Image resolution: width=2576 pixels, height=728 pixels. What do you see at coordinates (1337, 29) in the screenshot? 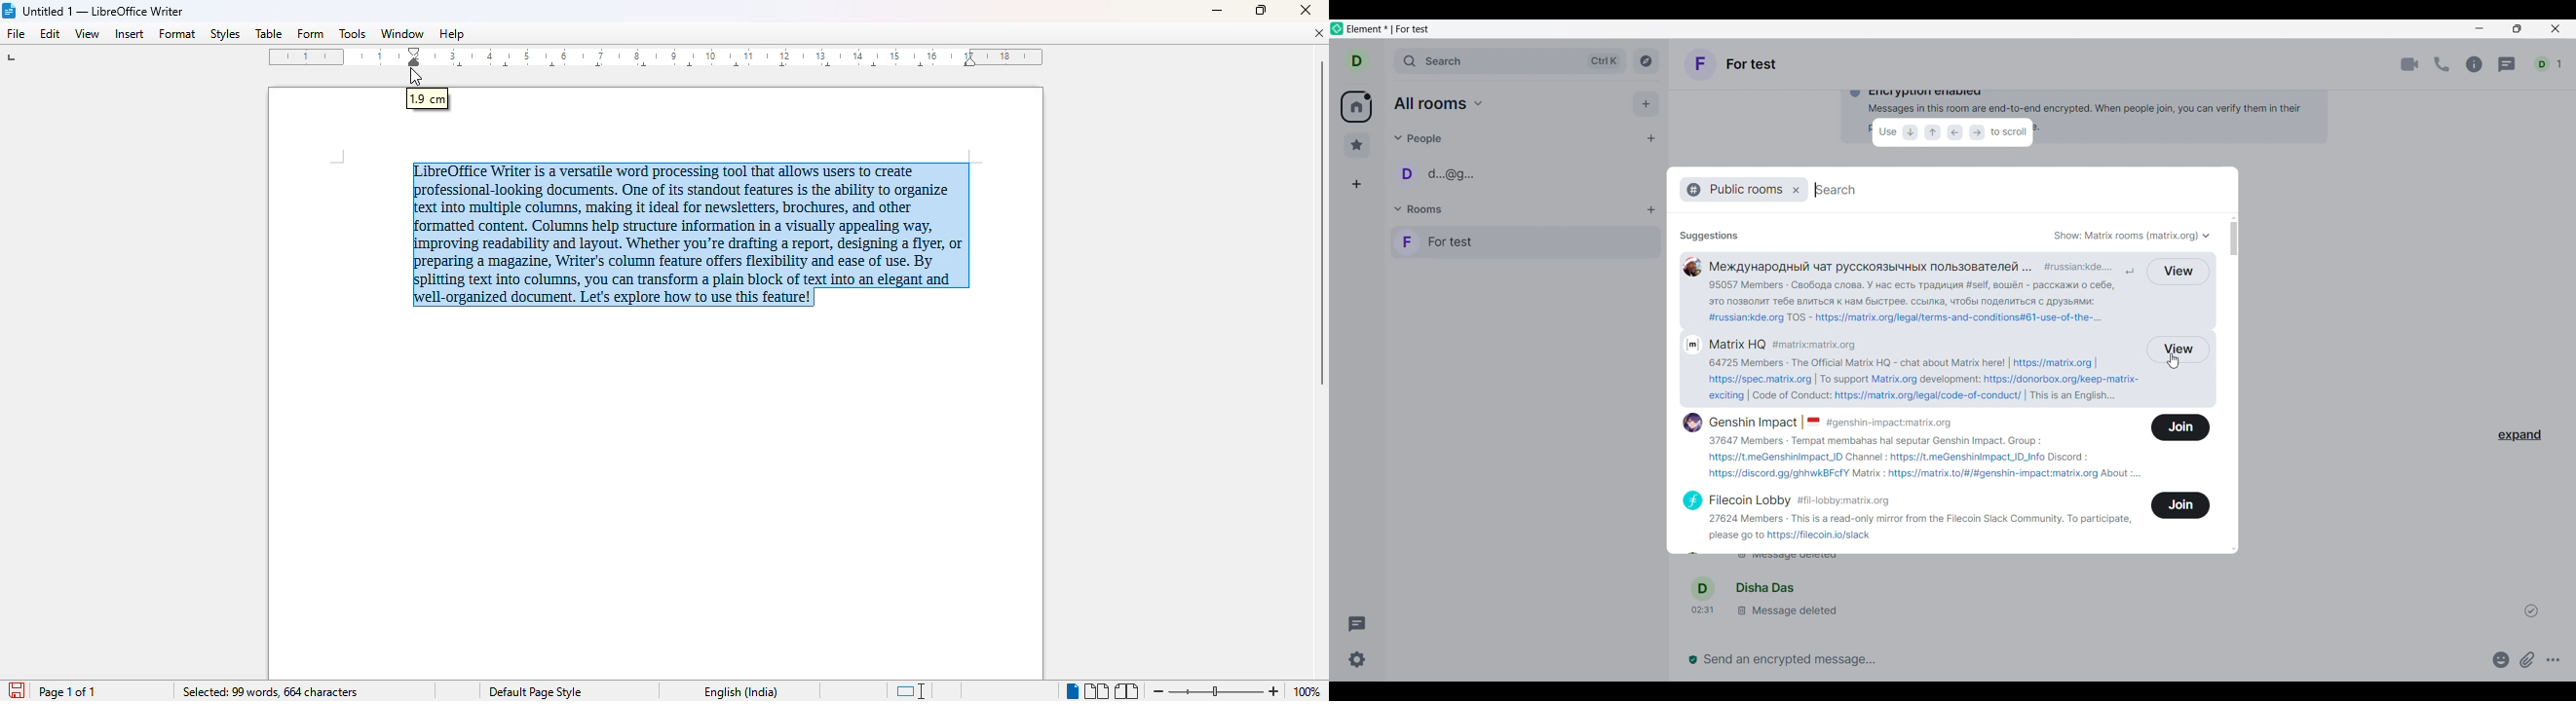
I see `element logo` at bounding box center [1337, 29].